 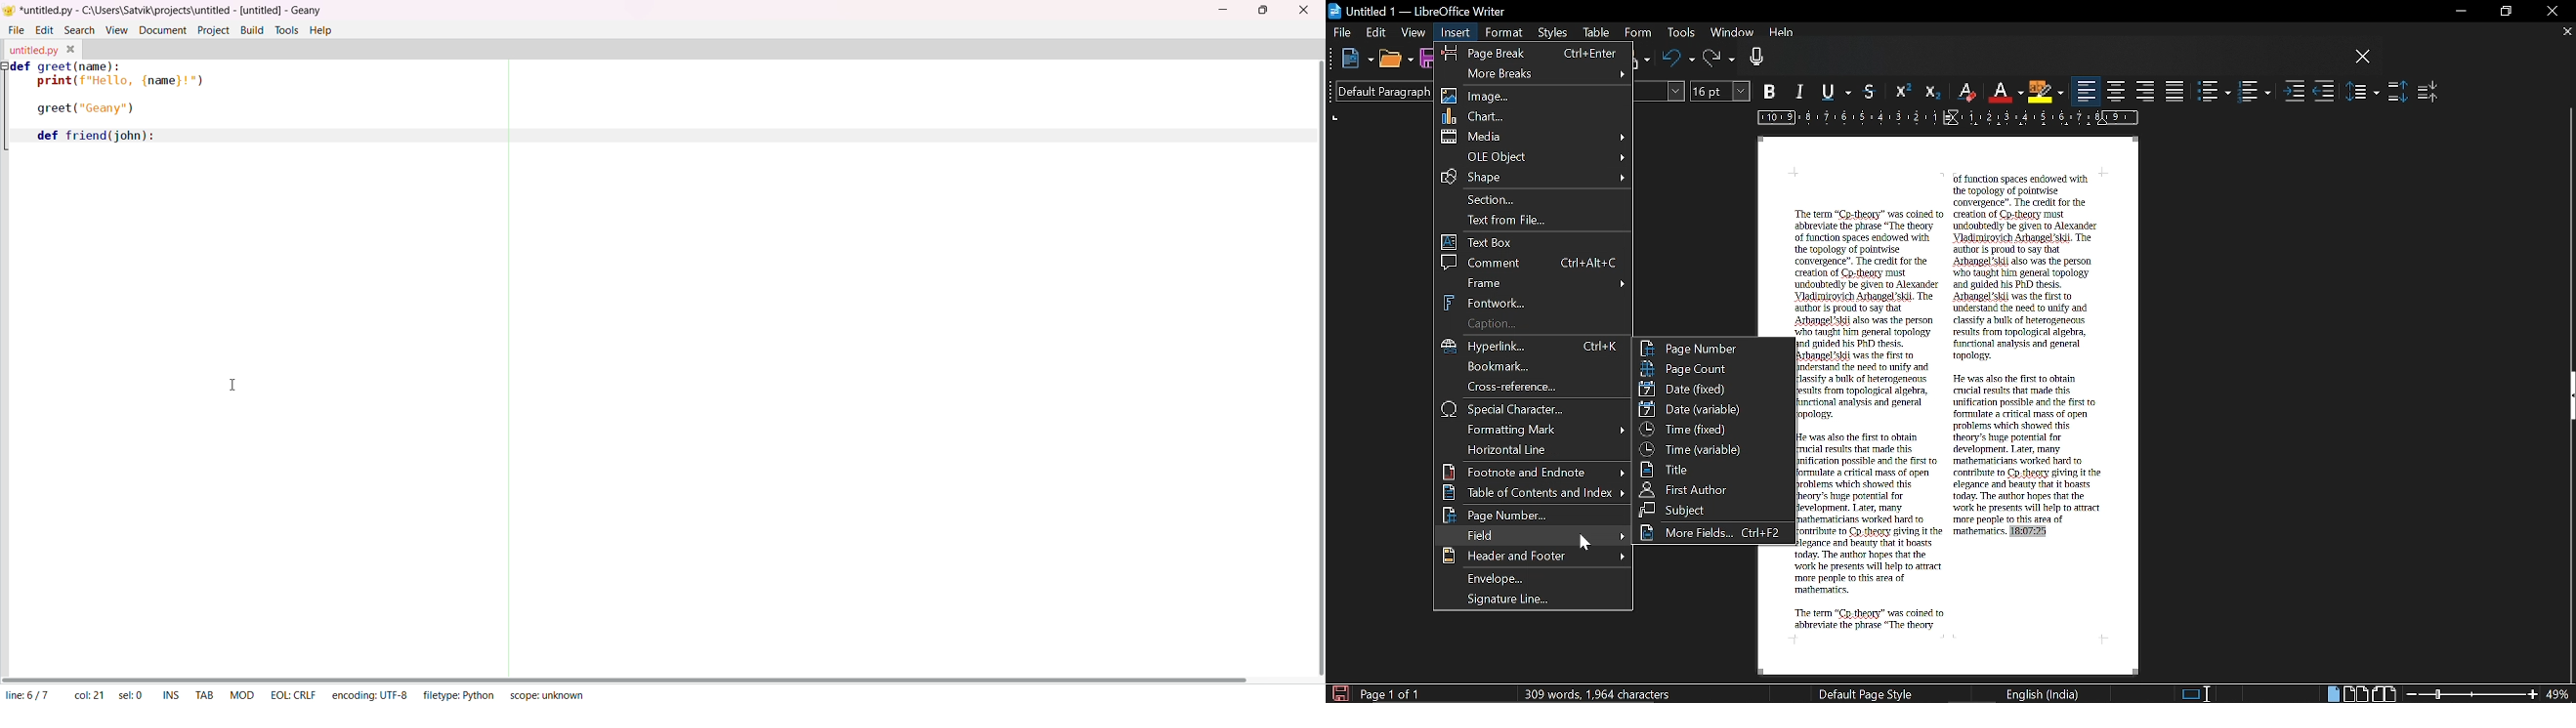 What do you see at coordinates (1532, 557) in the screenshot?
I see `Header and footer` at bounding box center [1532, 557].